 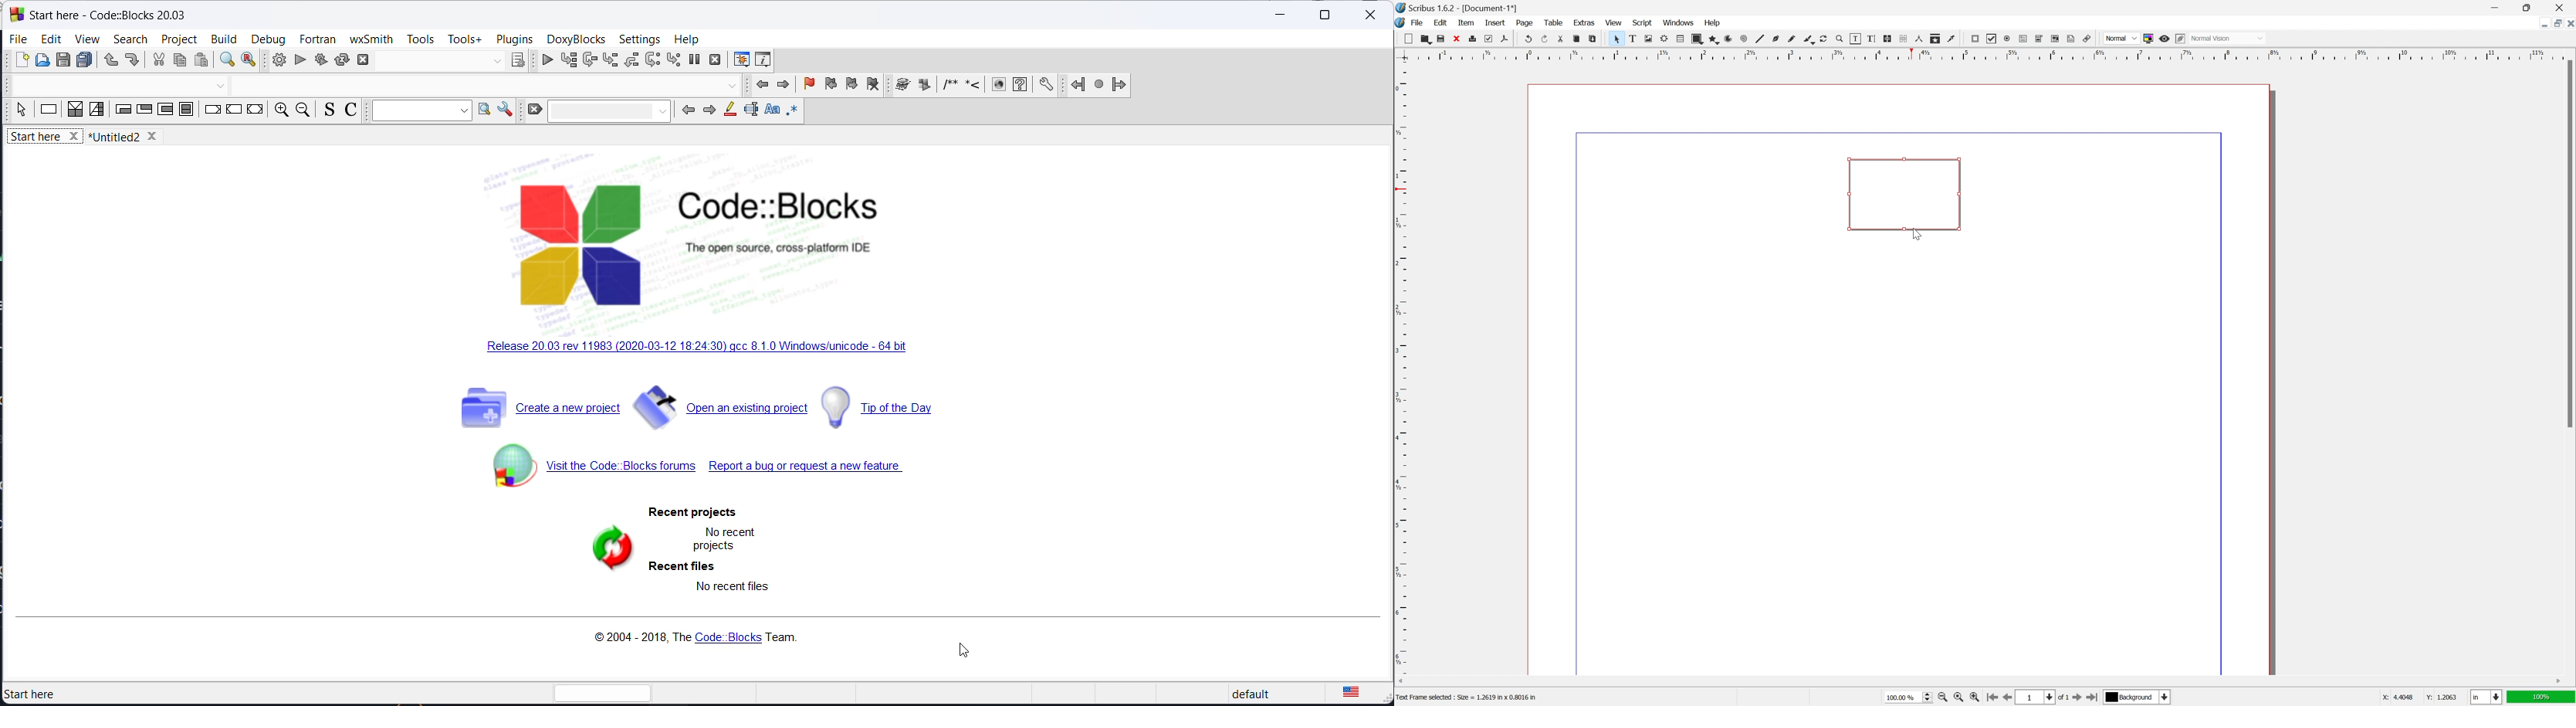 I want to click on Text Frame Selected : Size = 1.2619 in x 0.8016 in, so click(x=1480, y=696).